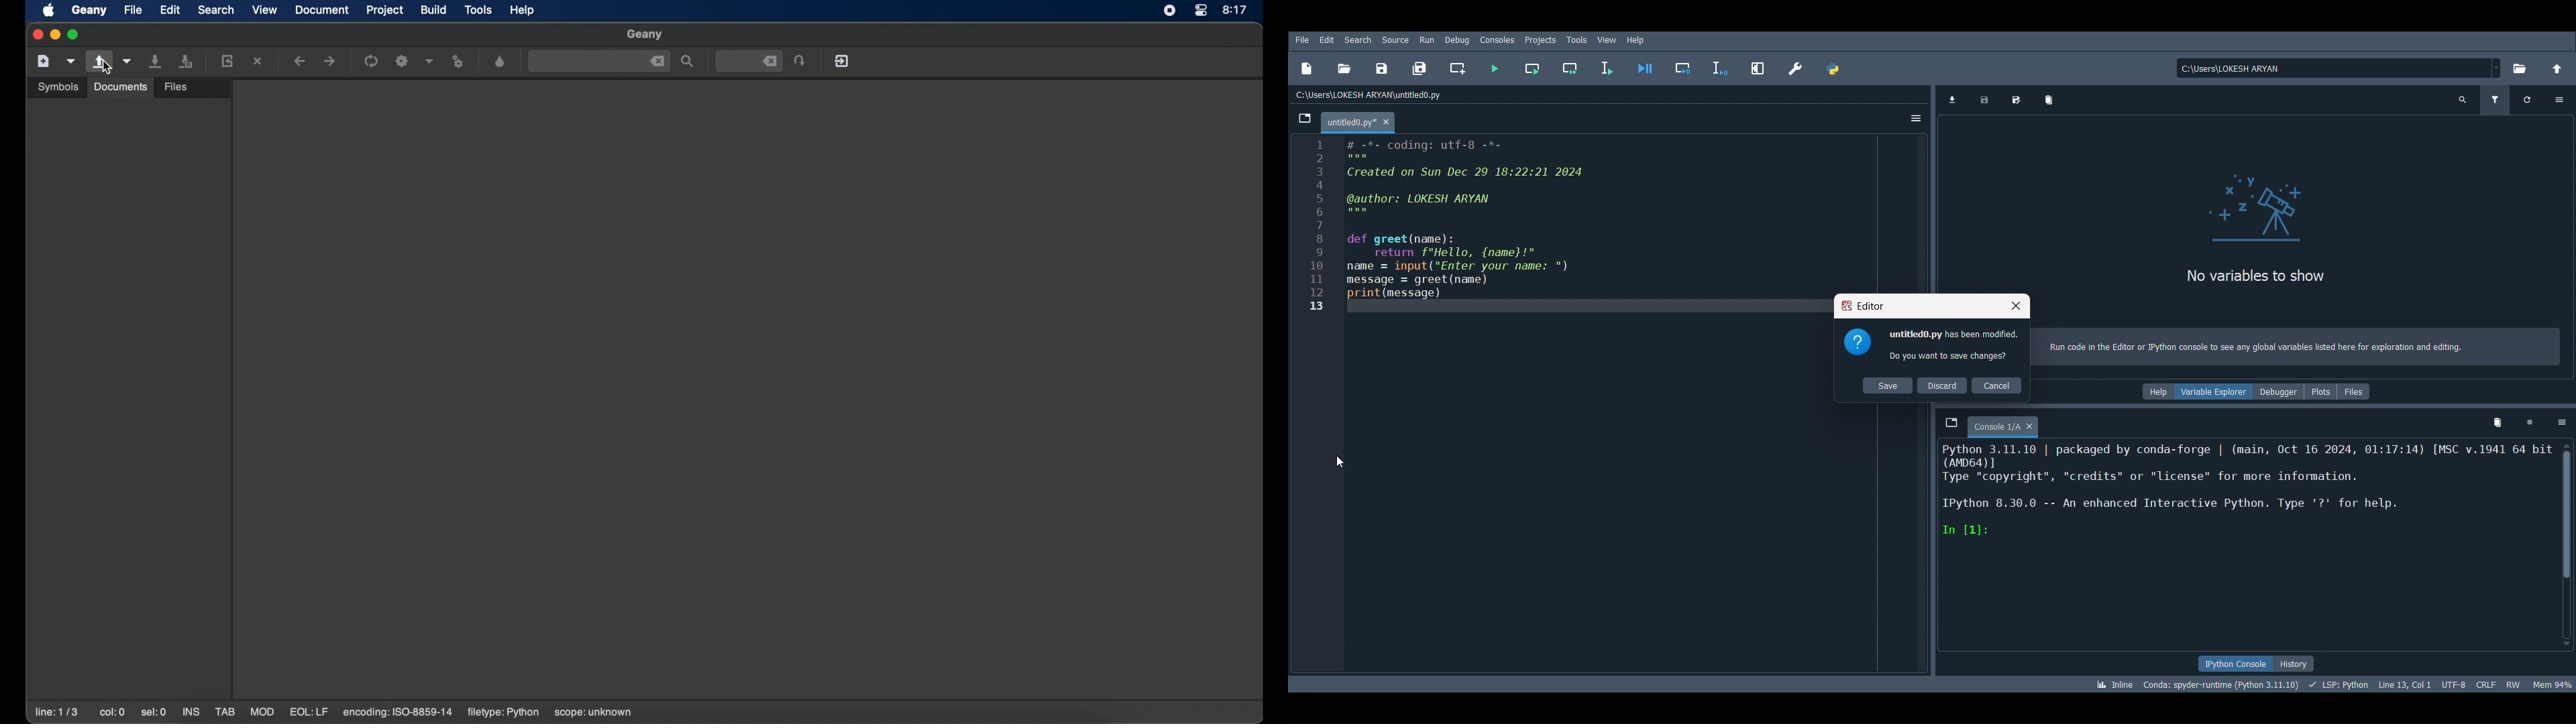 The width and height of the screenshot is (2576, 728). I want to click on Projects, so click(1539, 40).